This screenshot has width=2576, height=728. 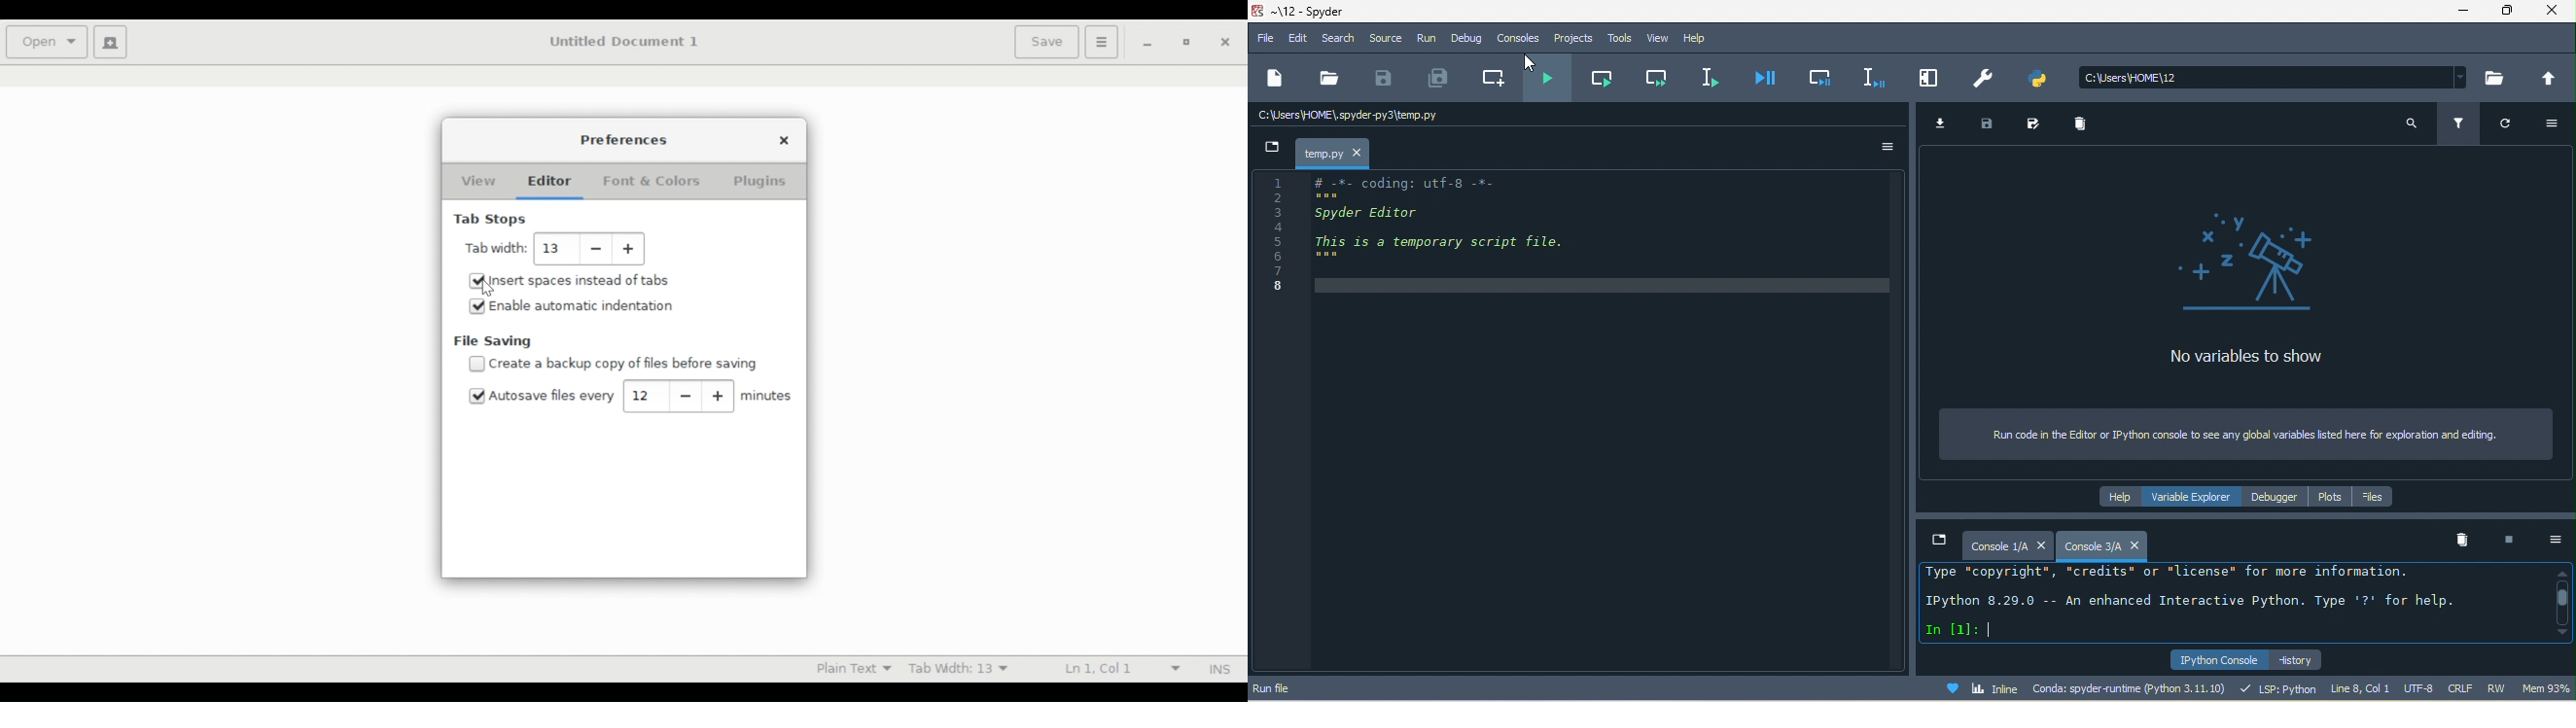 I want to click on editor pane, so click(x=1567, y=234).